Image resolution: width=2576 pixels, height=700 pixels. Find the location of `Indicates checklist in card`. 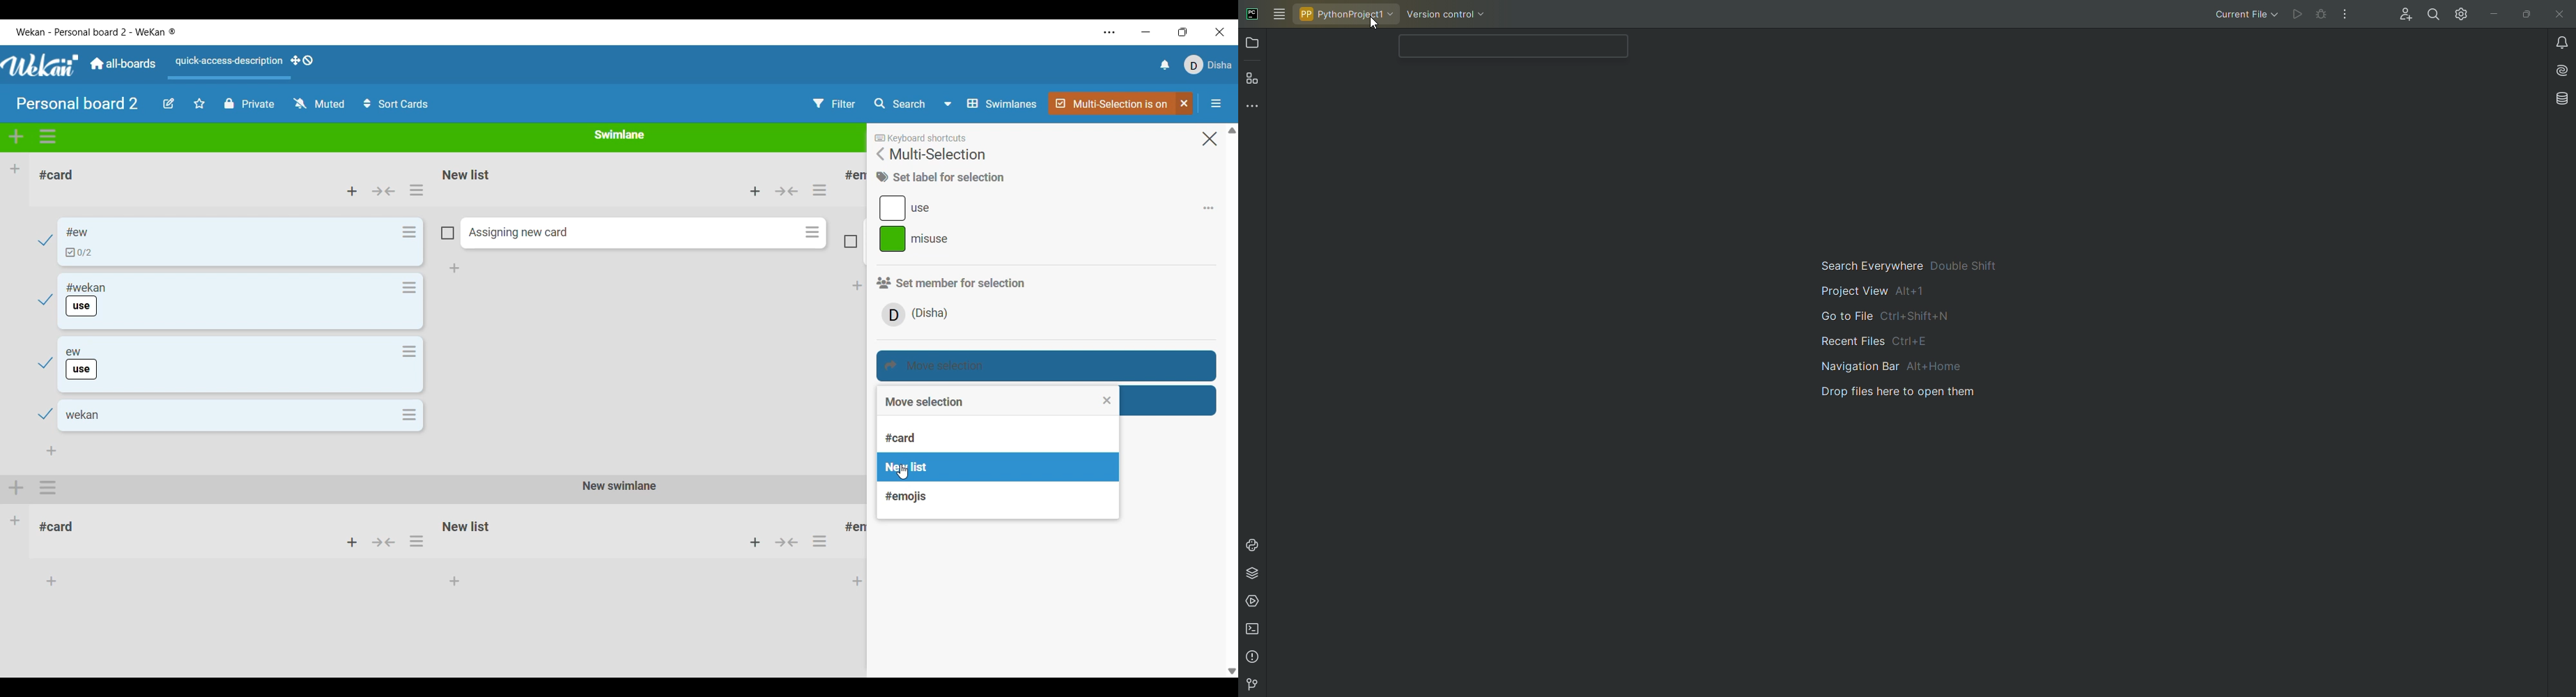

Indicates checklist in card is located at coordinates (79, 252).